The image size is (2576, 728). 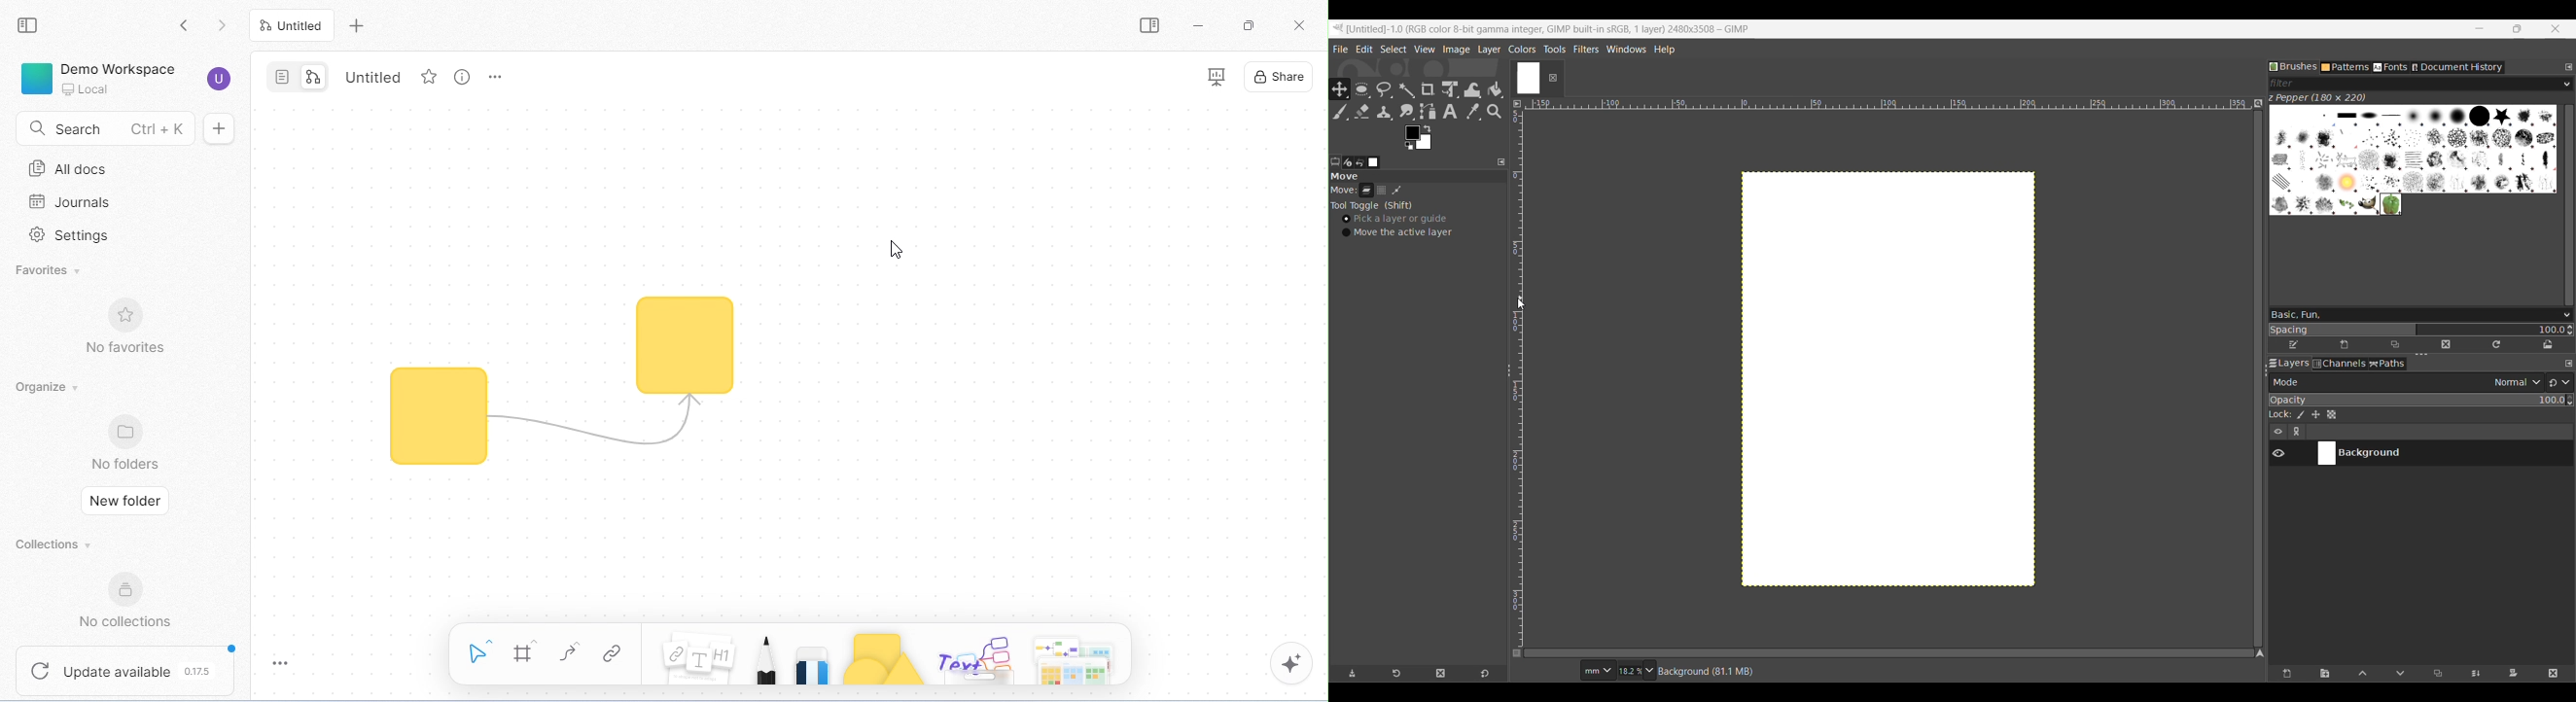 What do you see at coordinates (50, 387) in the screenshot?
I see `organize` at bounding box center [50, 387].